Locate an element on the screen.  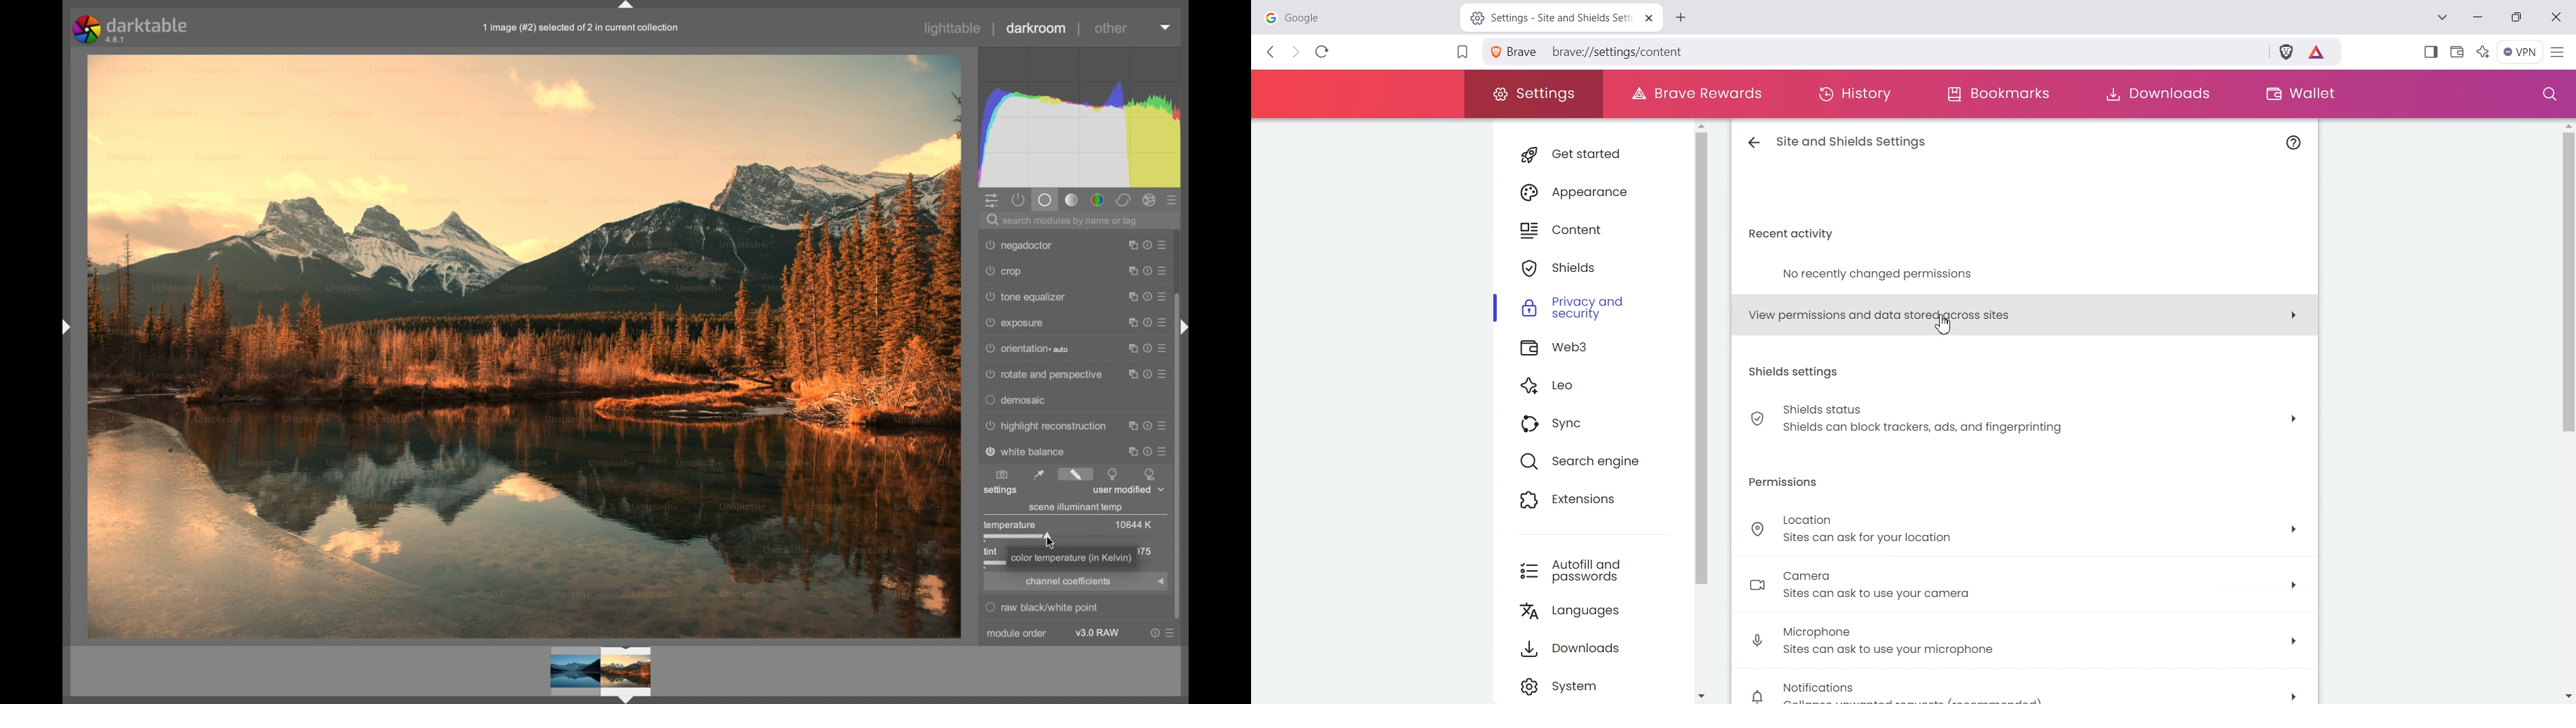
instance is located at coordinates (1130, 293).